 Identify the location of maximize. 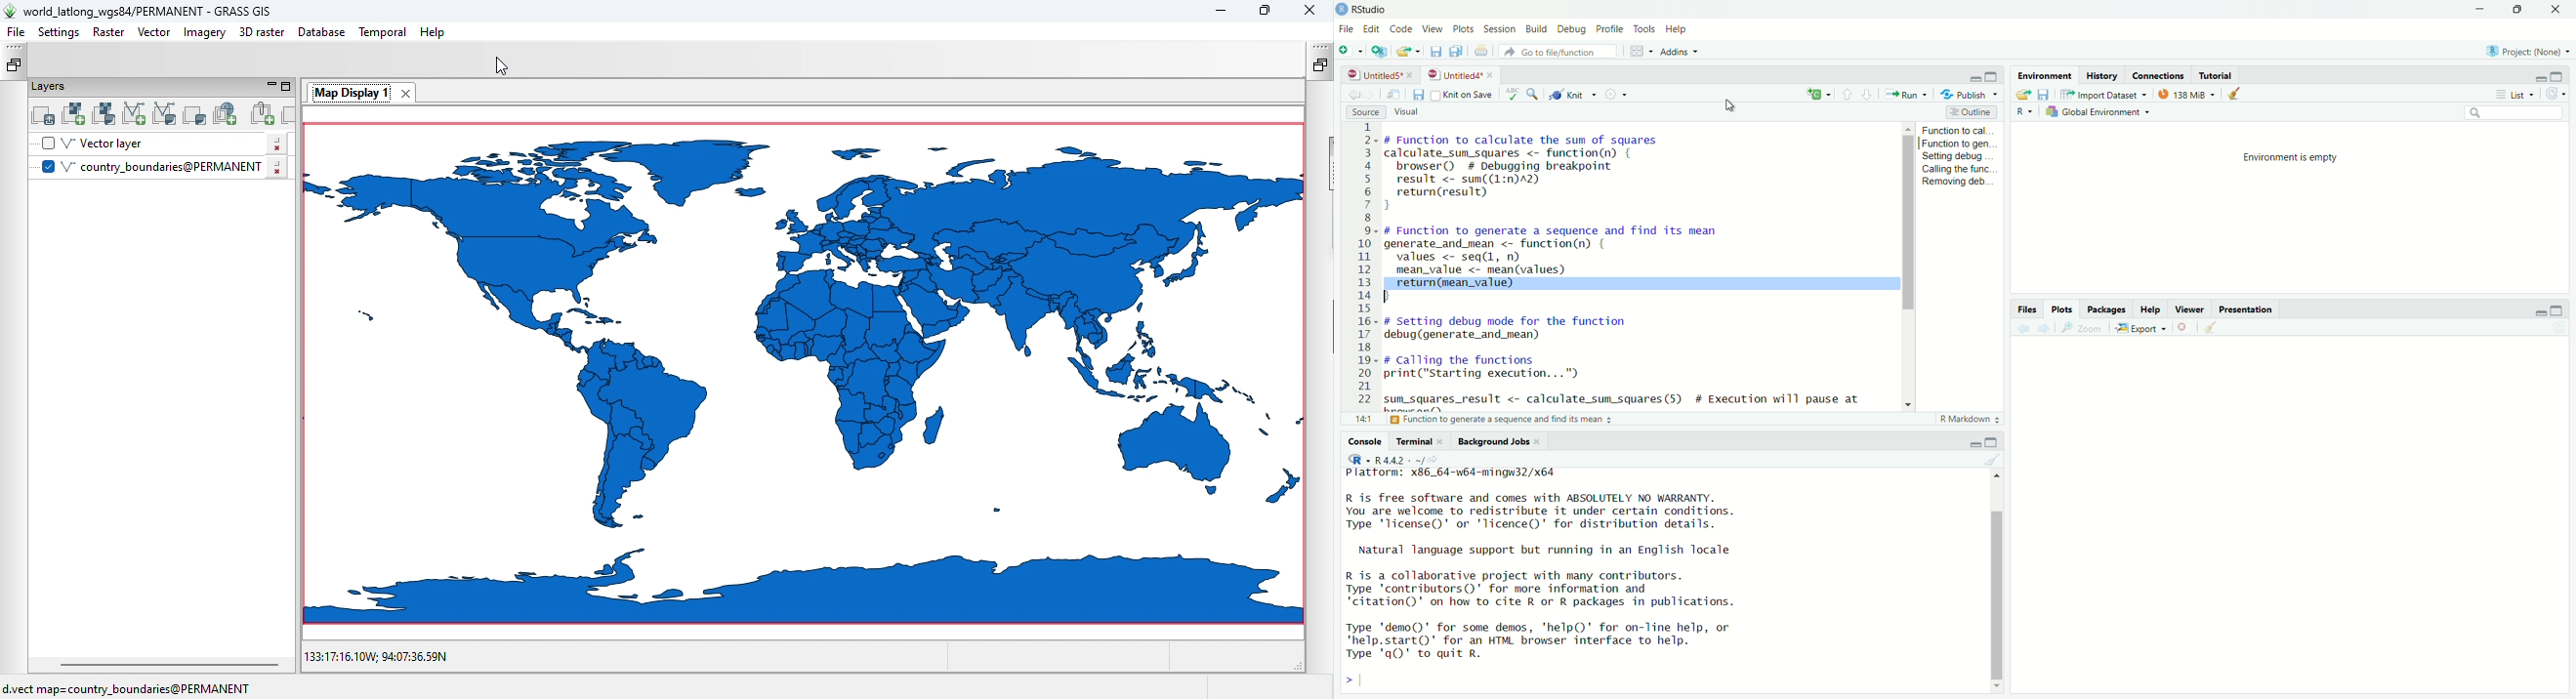
(1994, 76).